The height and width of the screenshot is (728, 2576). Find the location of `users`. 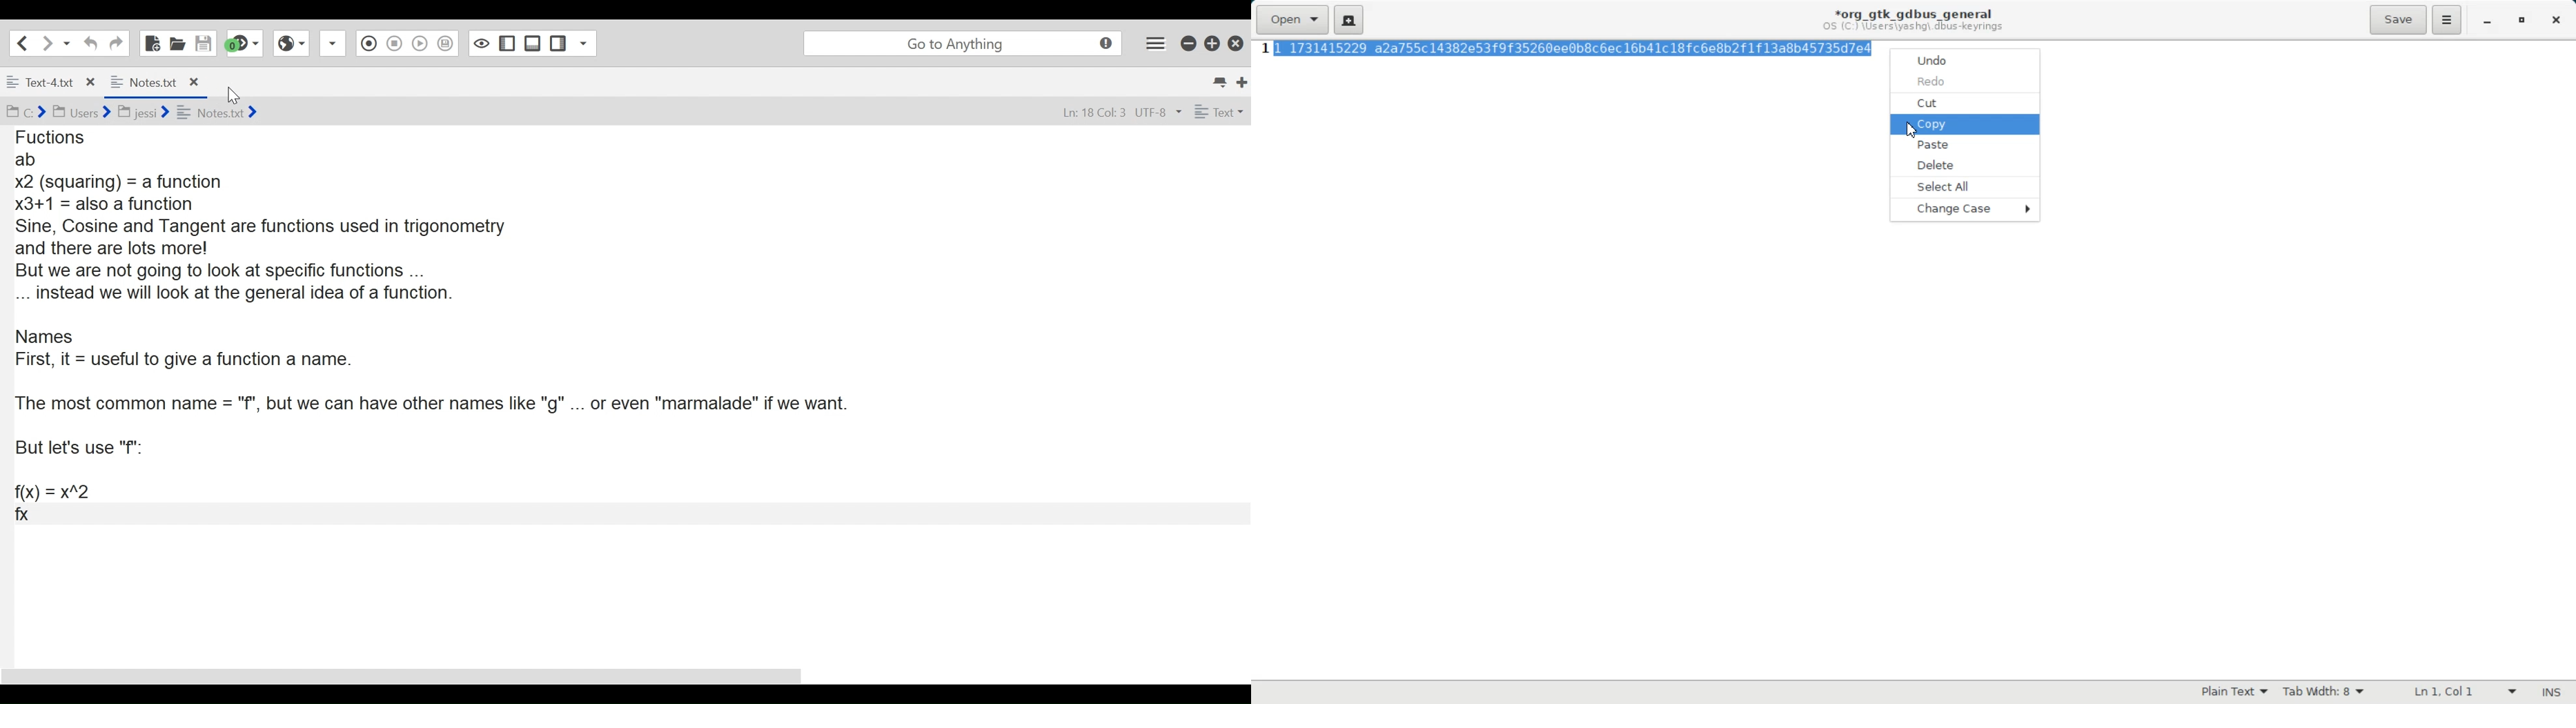

users is located at coordinates (81, 113).